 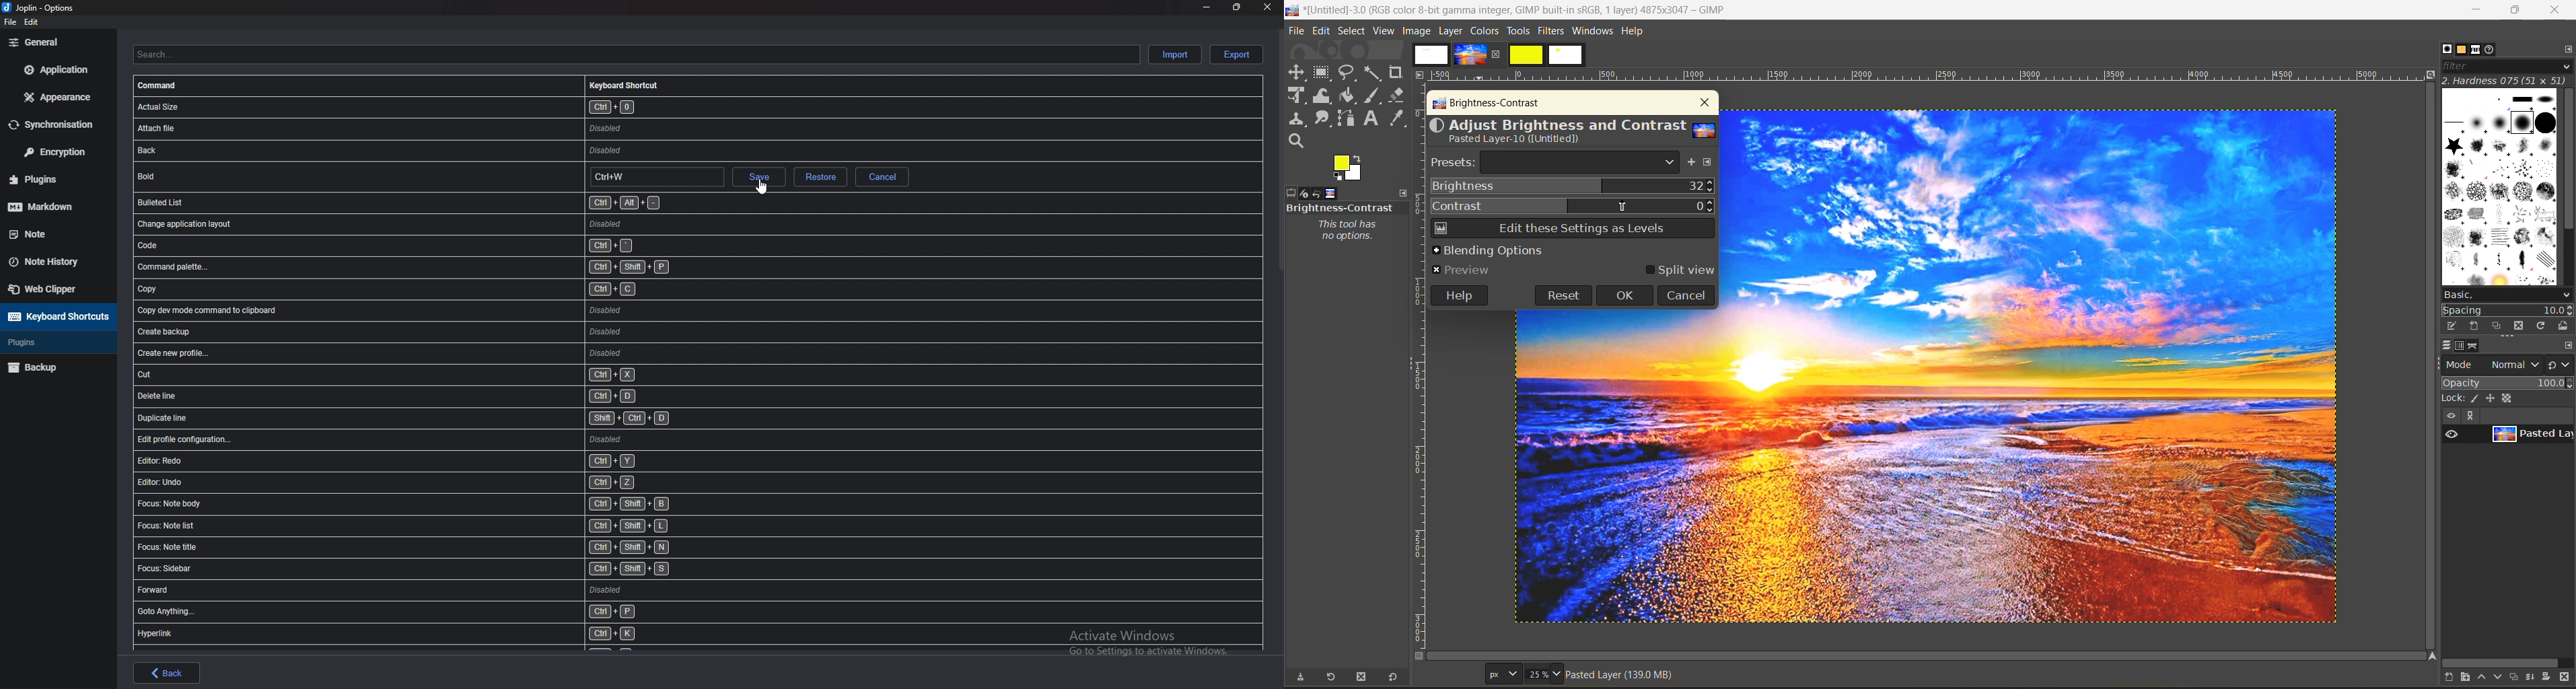 I want to click on scroll bar, so click(x=1279, y=151).